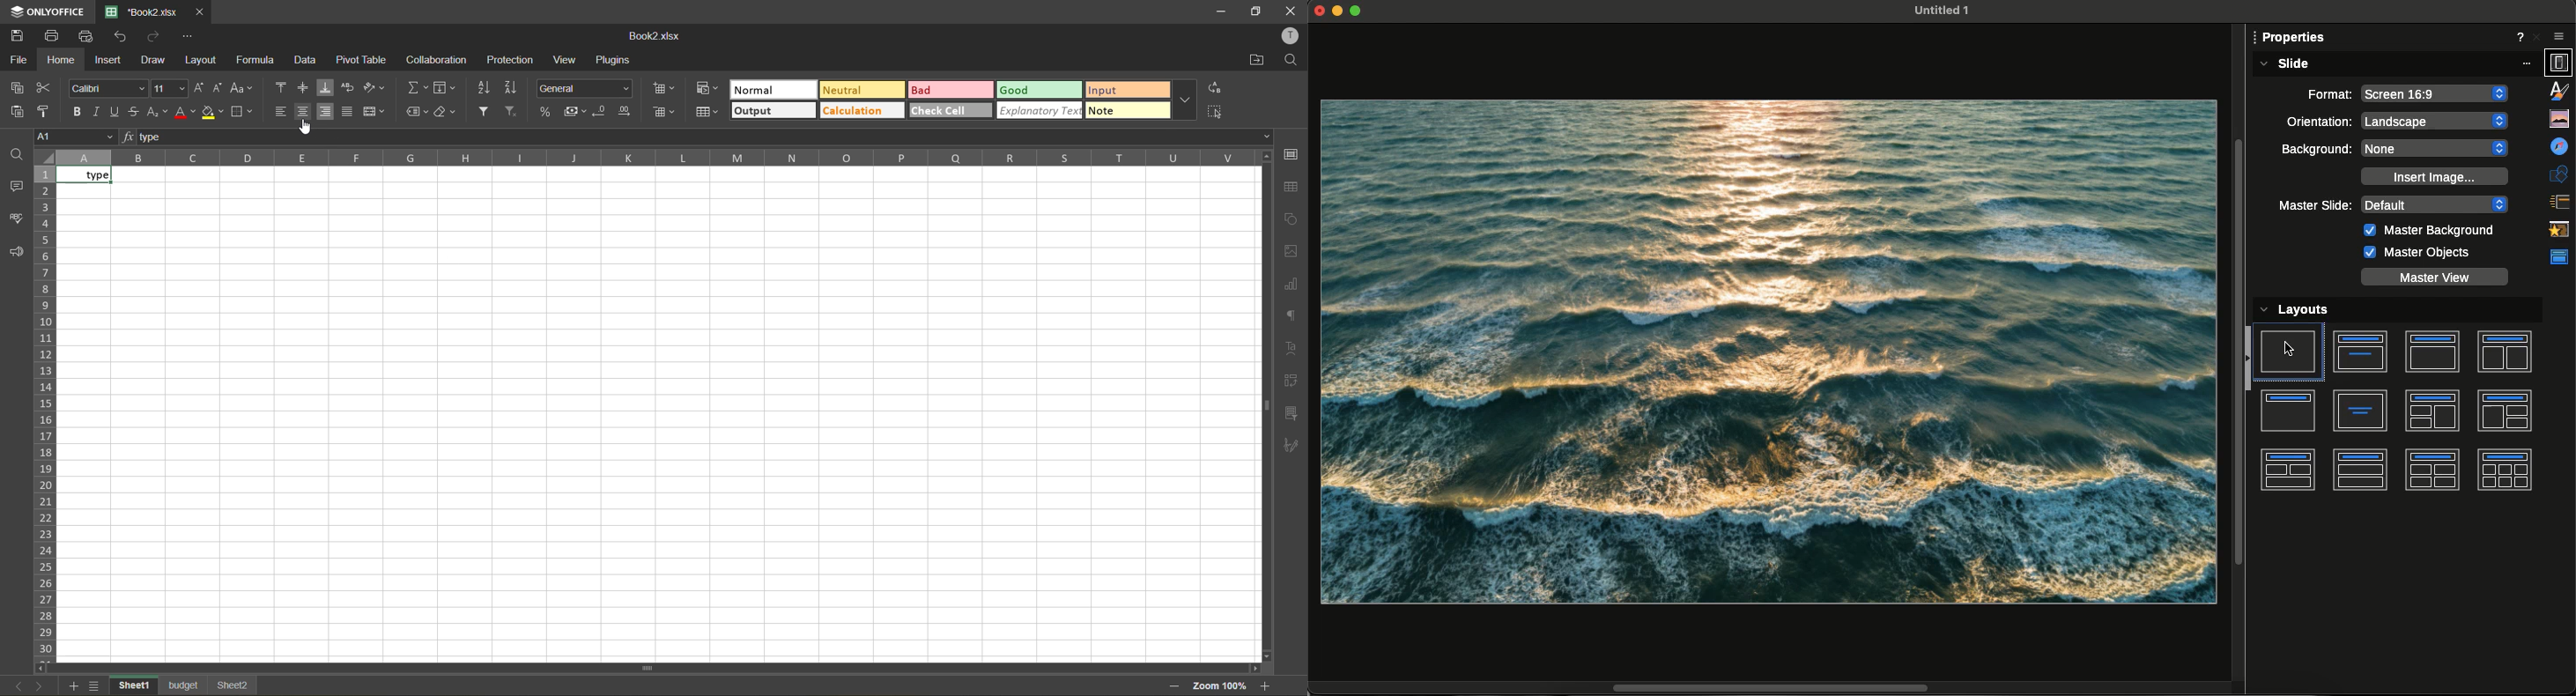 The height and width of the screenshot is (700, 2576). What do you see at coordinates (73, 136) in the screenshot?
I see `cell address` at bounding box center [73, 136].